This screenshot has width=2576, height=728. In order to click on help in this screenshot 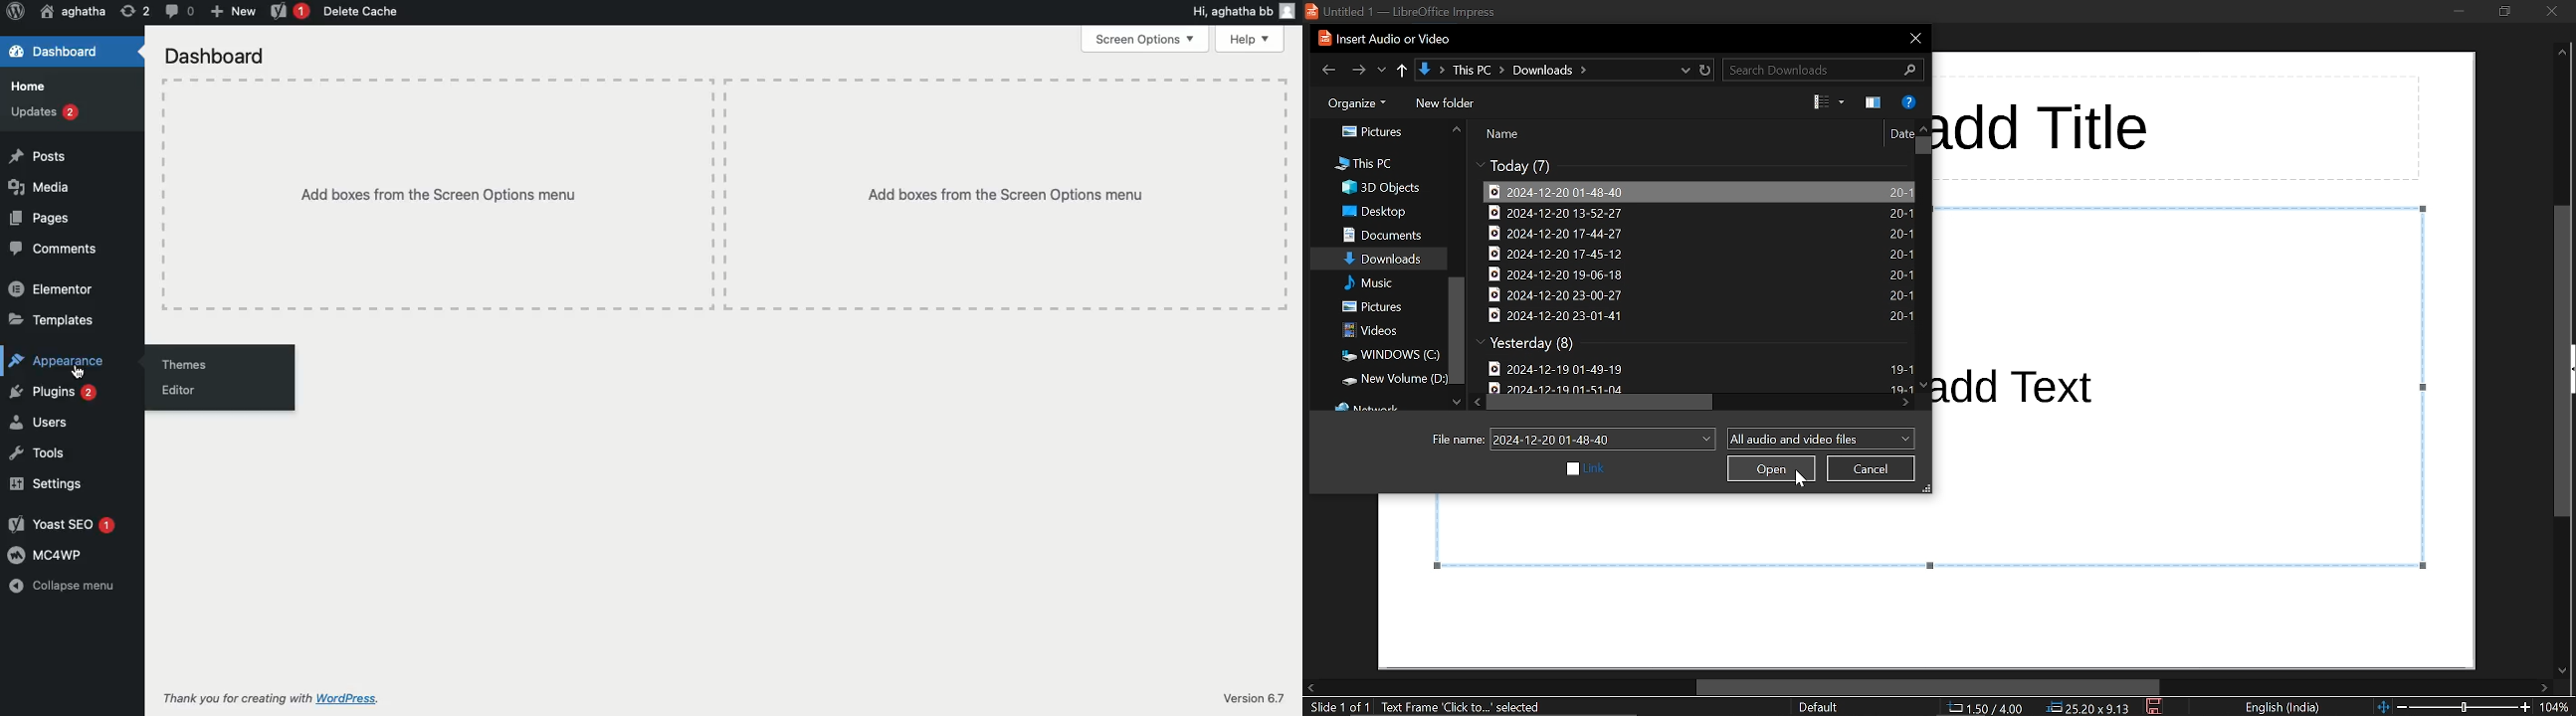, I will do `click(1910, 100)`.